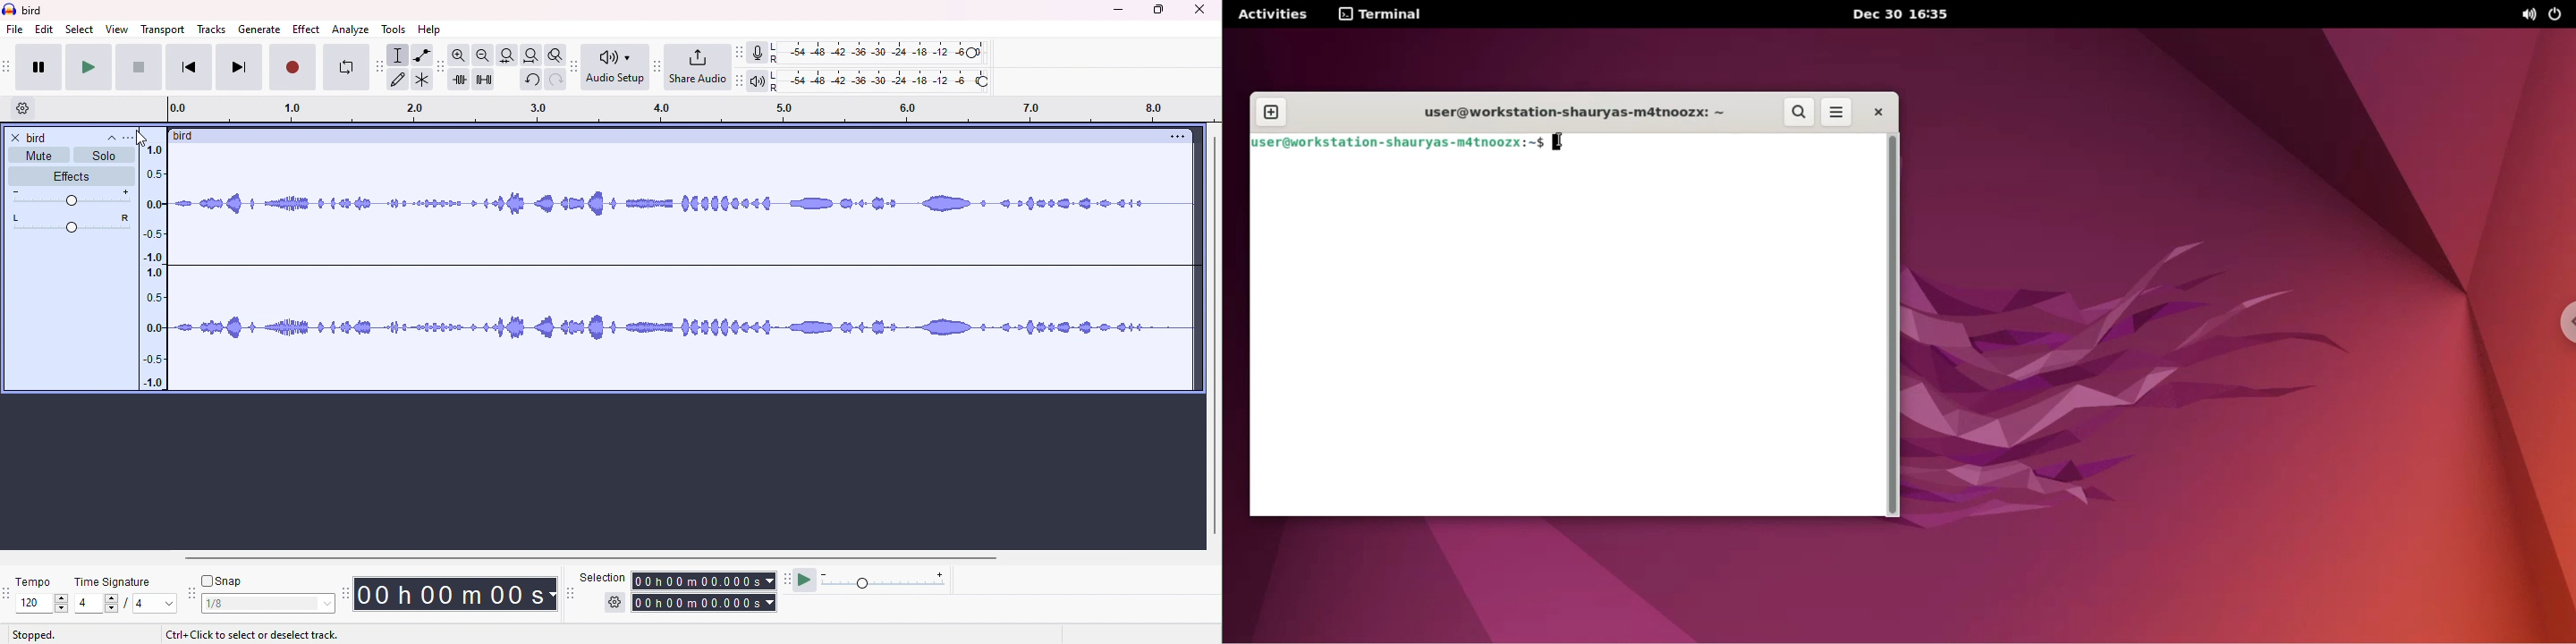  I want to click on zoom out, so click(485, 55).